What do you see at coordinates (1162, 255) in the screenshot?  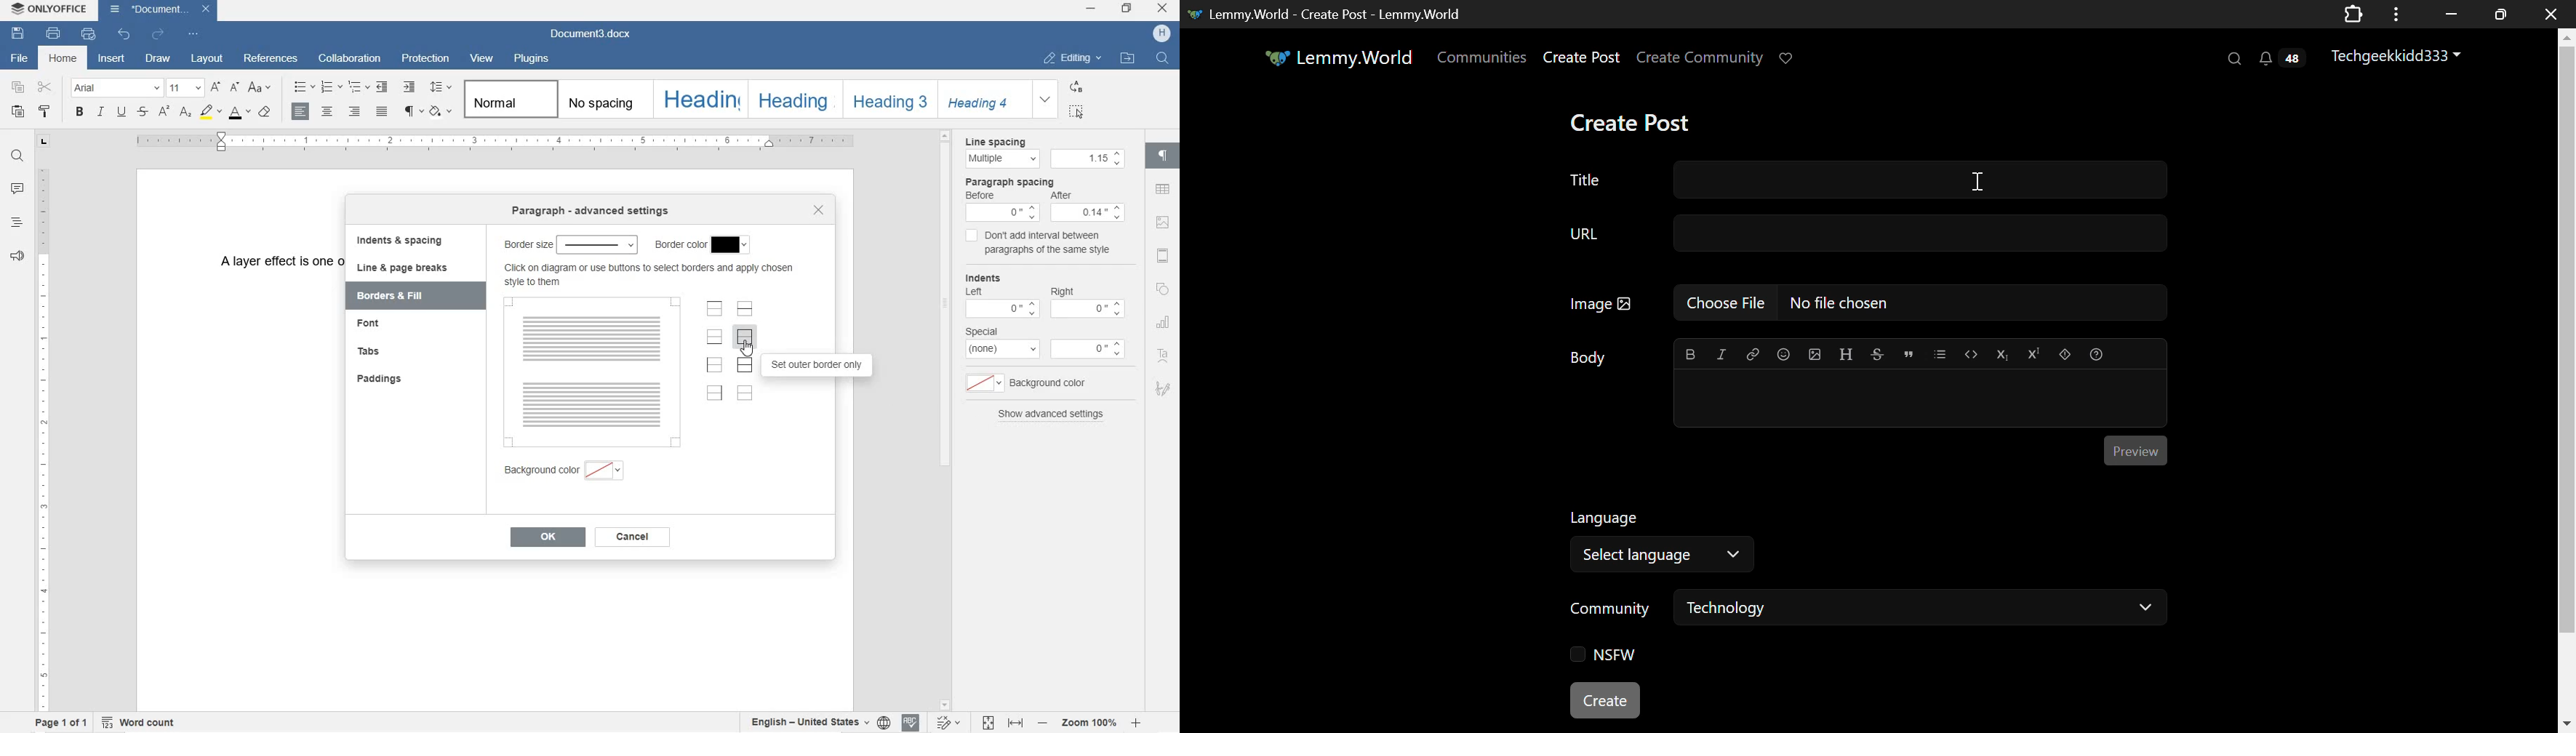 I see `HEADINGS & FOOTERS` at bounding box center [1162, 255].